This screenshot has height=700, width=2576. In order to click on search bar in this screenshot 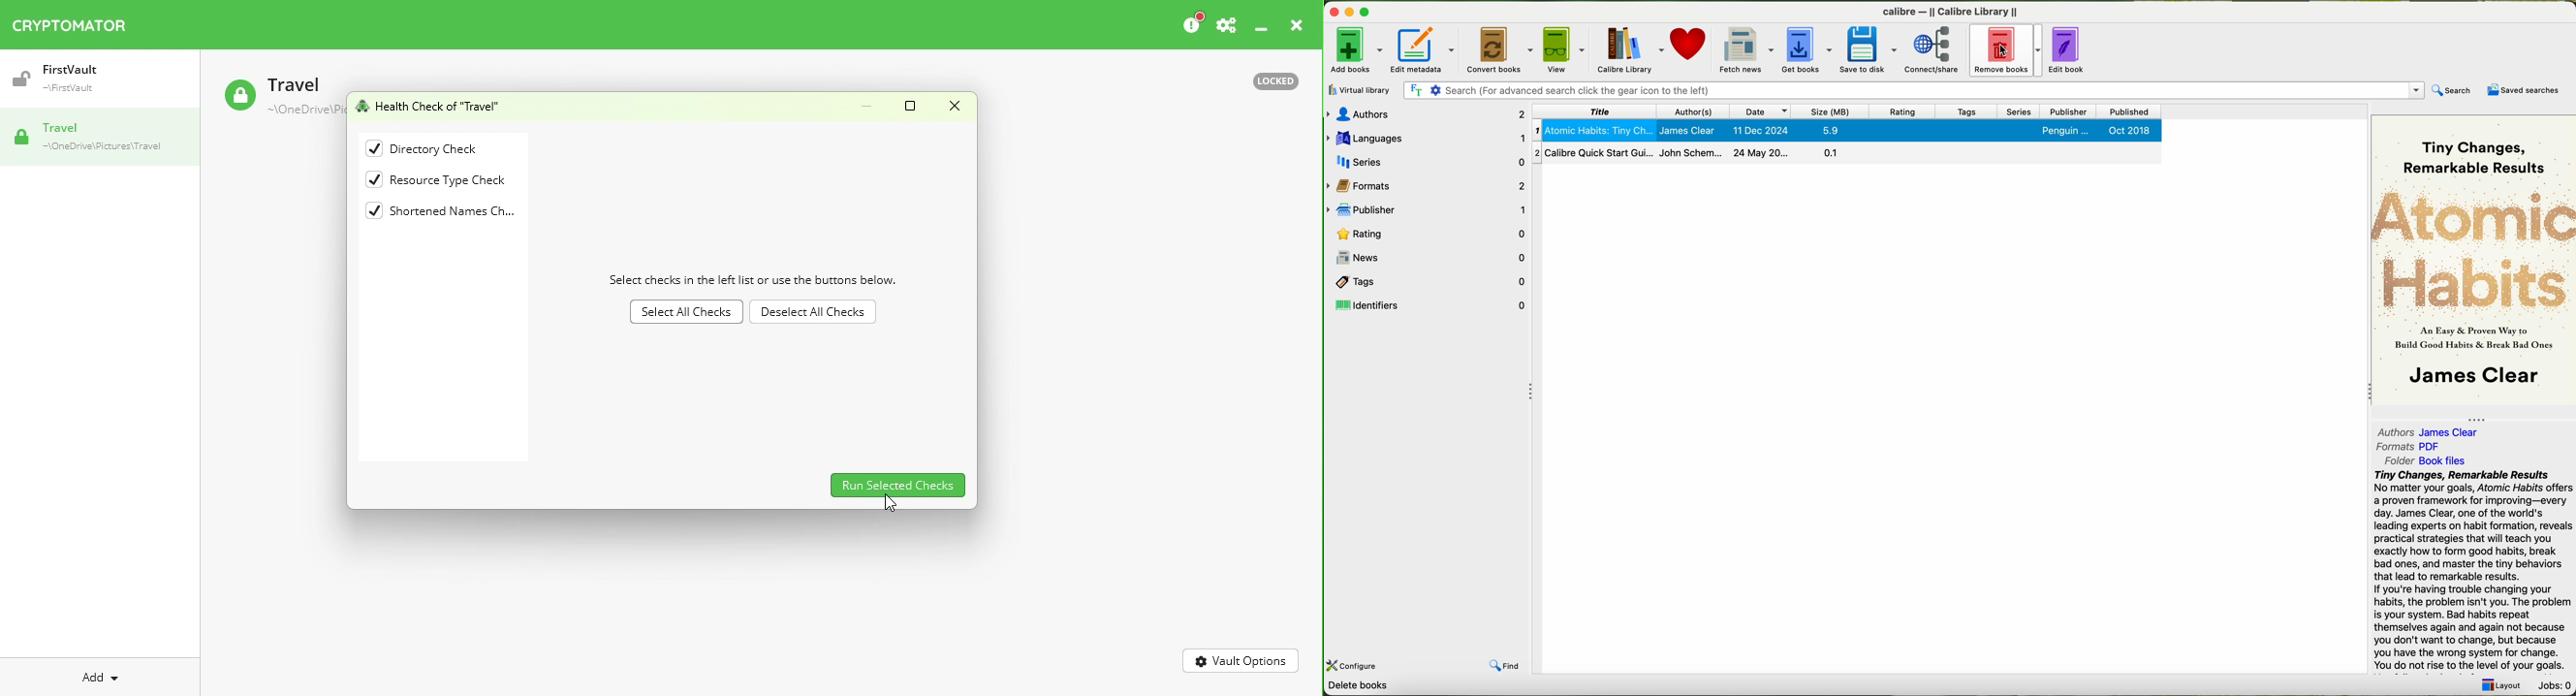, I will do `click(1914, 90)`.